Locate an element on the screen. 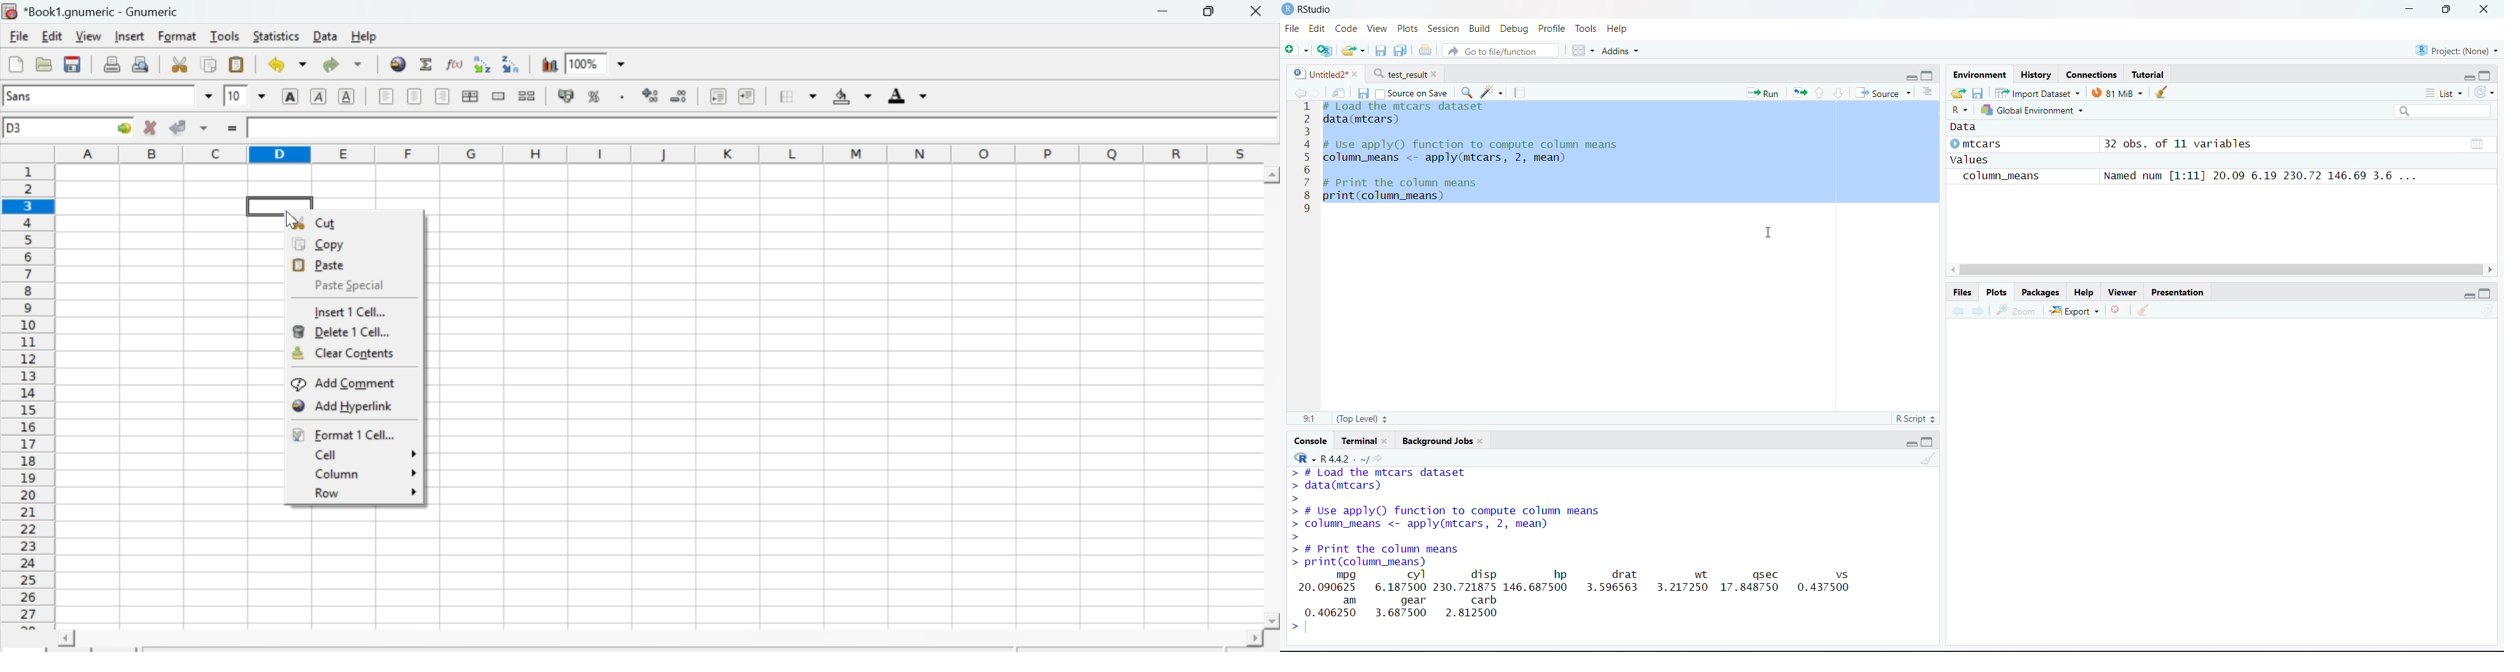 The height and width of the screenshot is (672, 2520). Maximize is located at coordinates (2446, 10).